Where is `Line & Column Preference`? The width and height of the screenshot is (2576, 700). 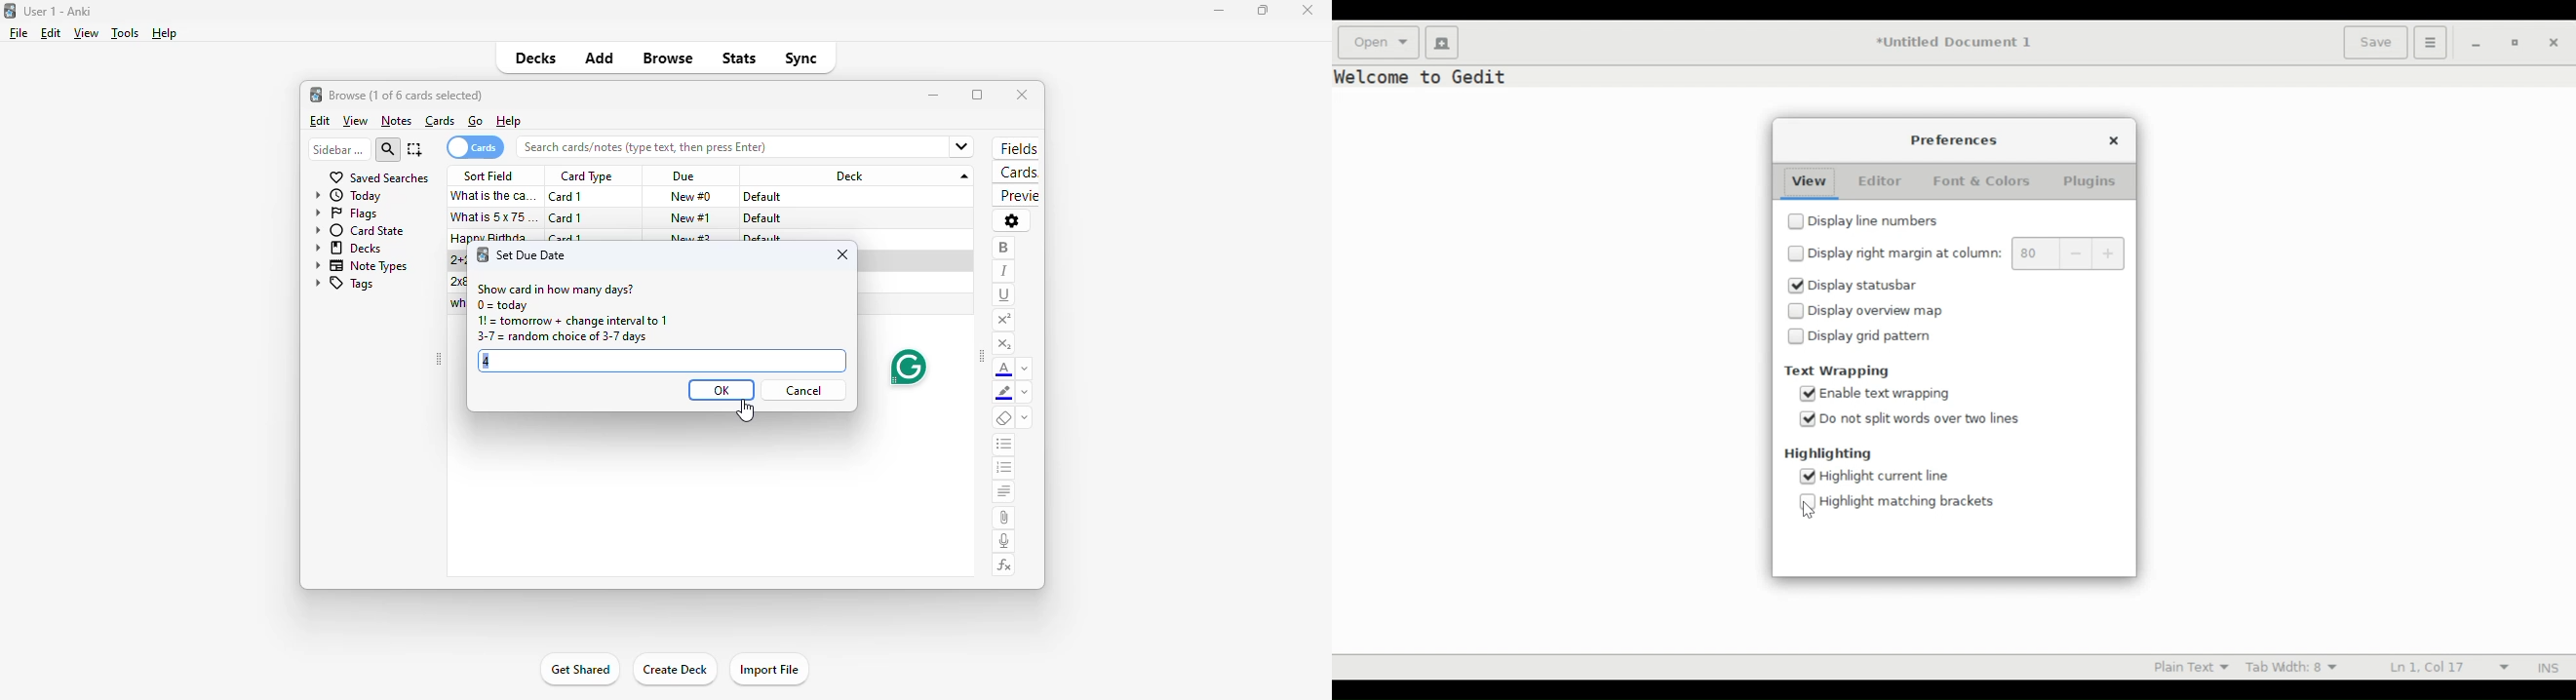 Line & Column Preference is located at coordinates (2446, 666).